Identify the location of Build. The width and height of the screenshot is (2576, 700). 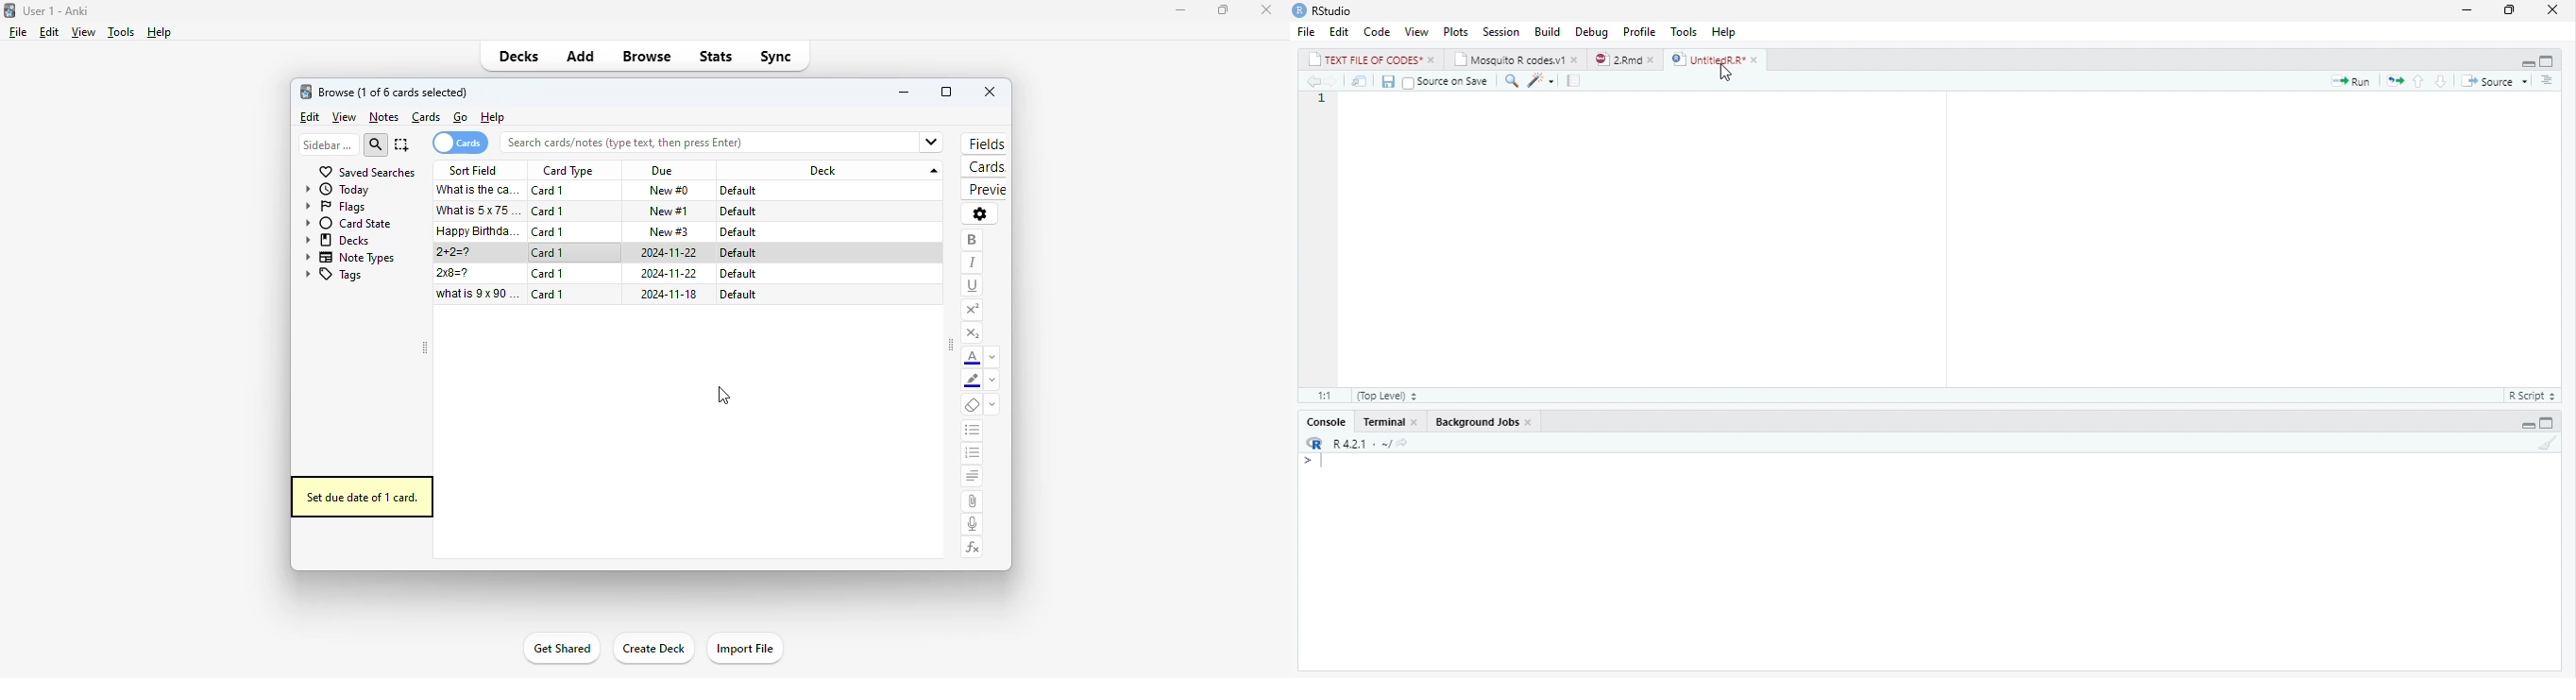
(1549, 30).